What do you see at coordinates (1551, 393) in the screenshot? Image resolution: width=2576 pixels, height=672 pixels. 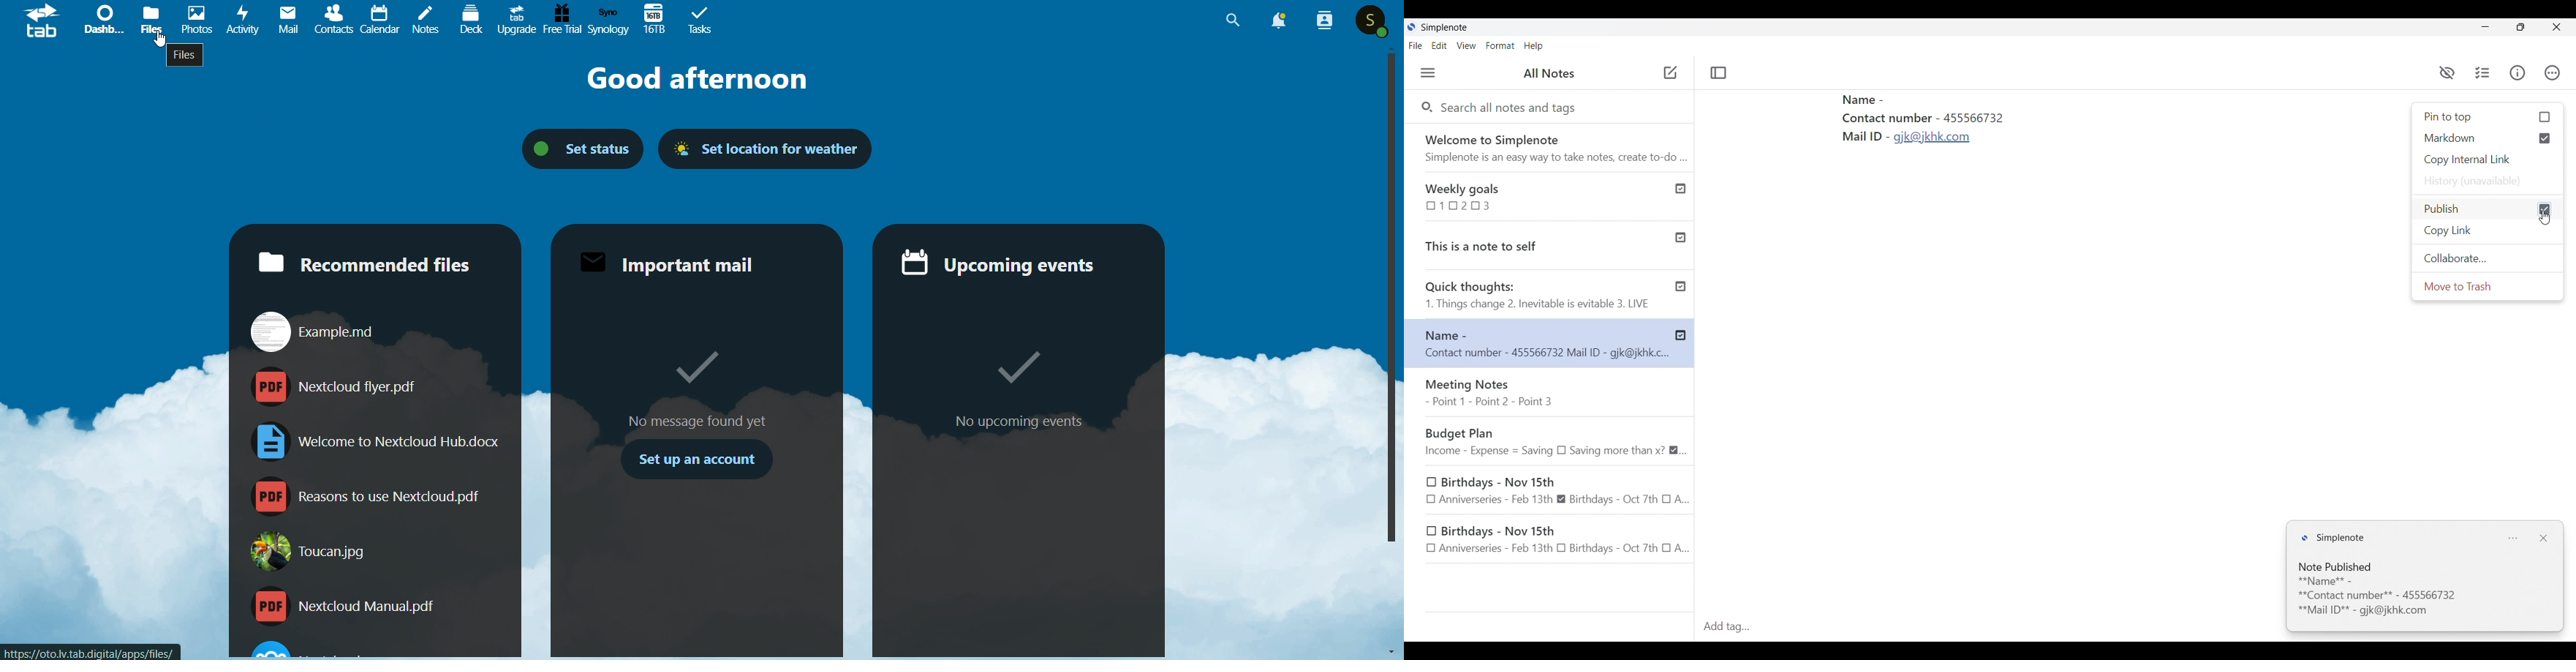 I see `Meeting Notes - Point 1 - Point 2 - Point 3` at bounding box center [1551, 393].